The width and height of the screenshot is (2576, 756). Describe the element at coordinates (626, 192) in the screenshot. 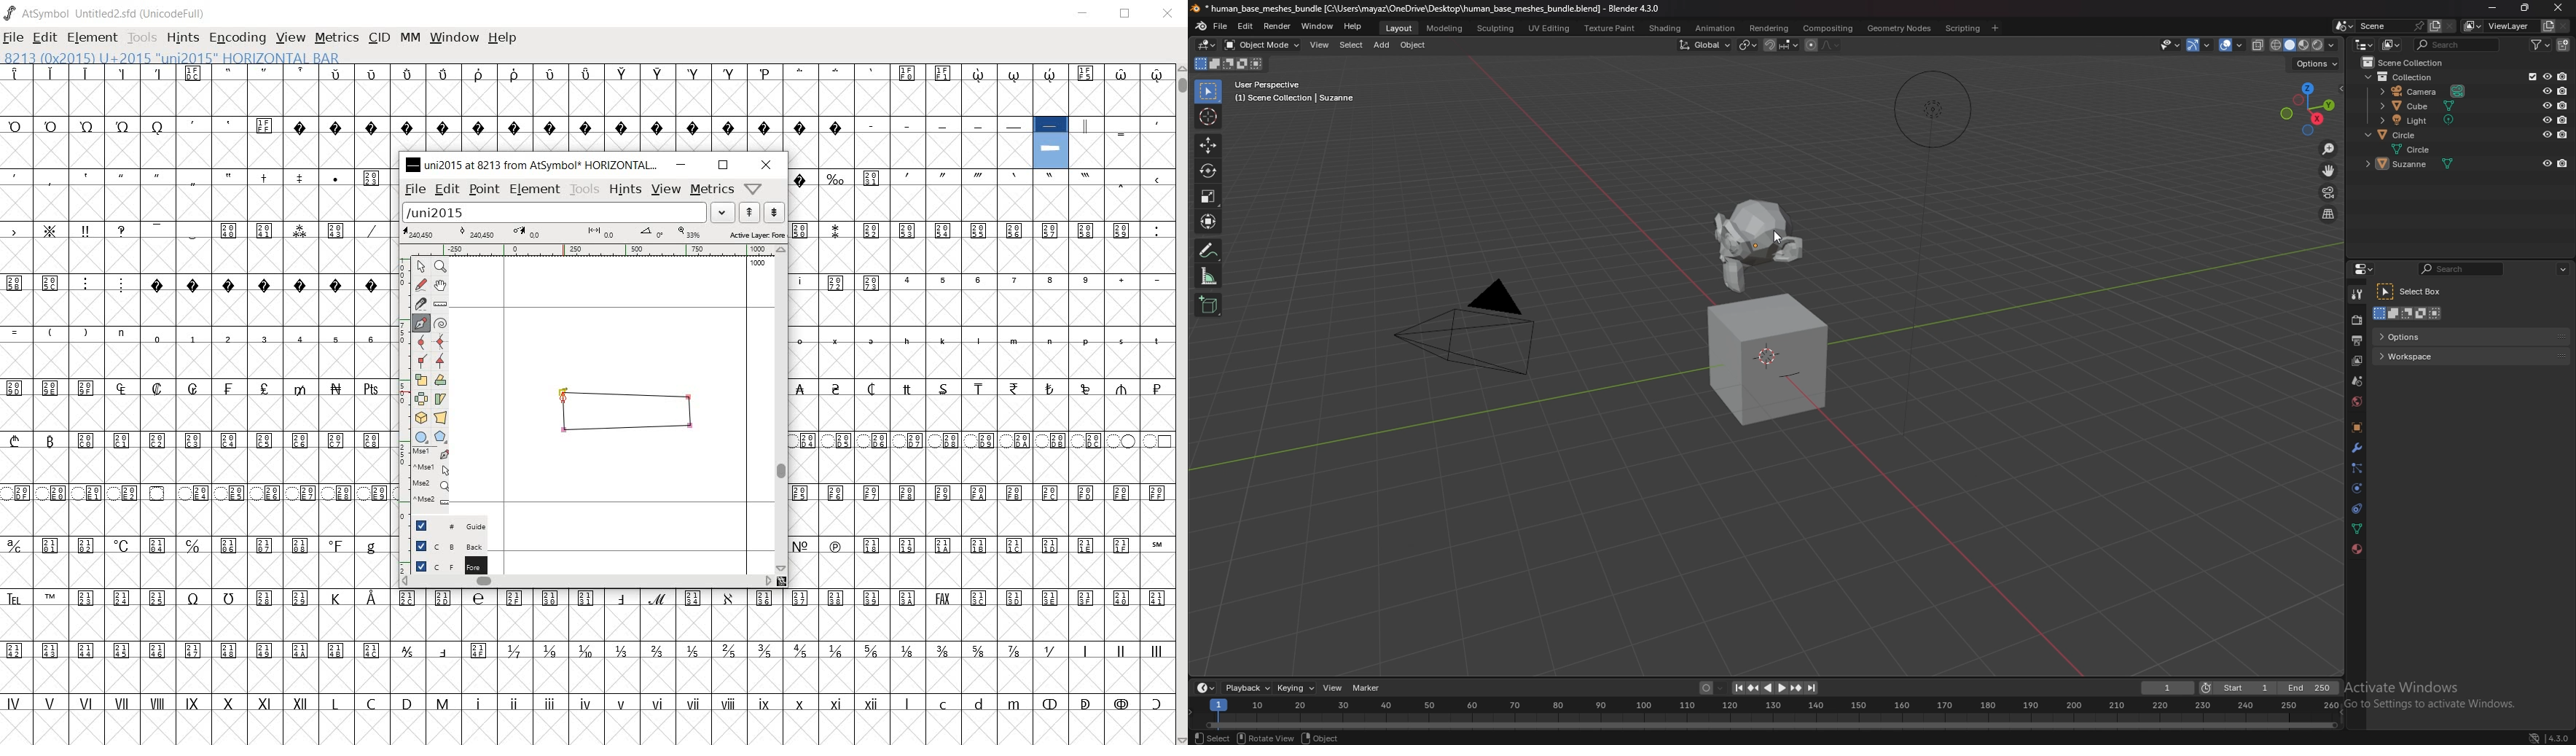

I see `hints` at that location.